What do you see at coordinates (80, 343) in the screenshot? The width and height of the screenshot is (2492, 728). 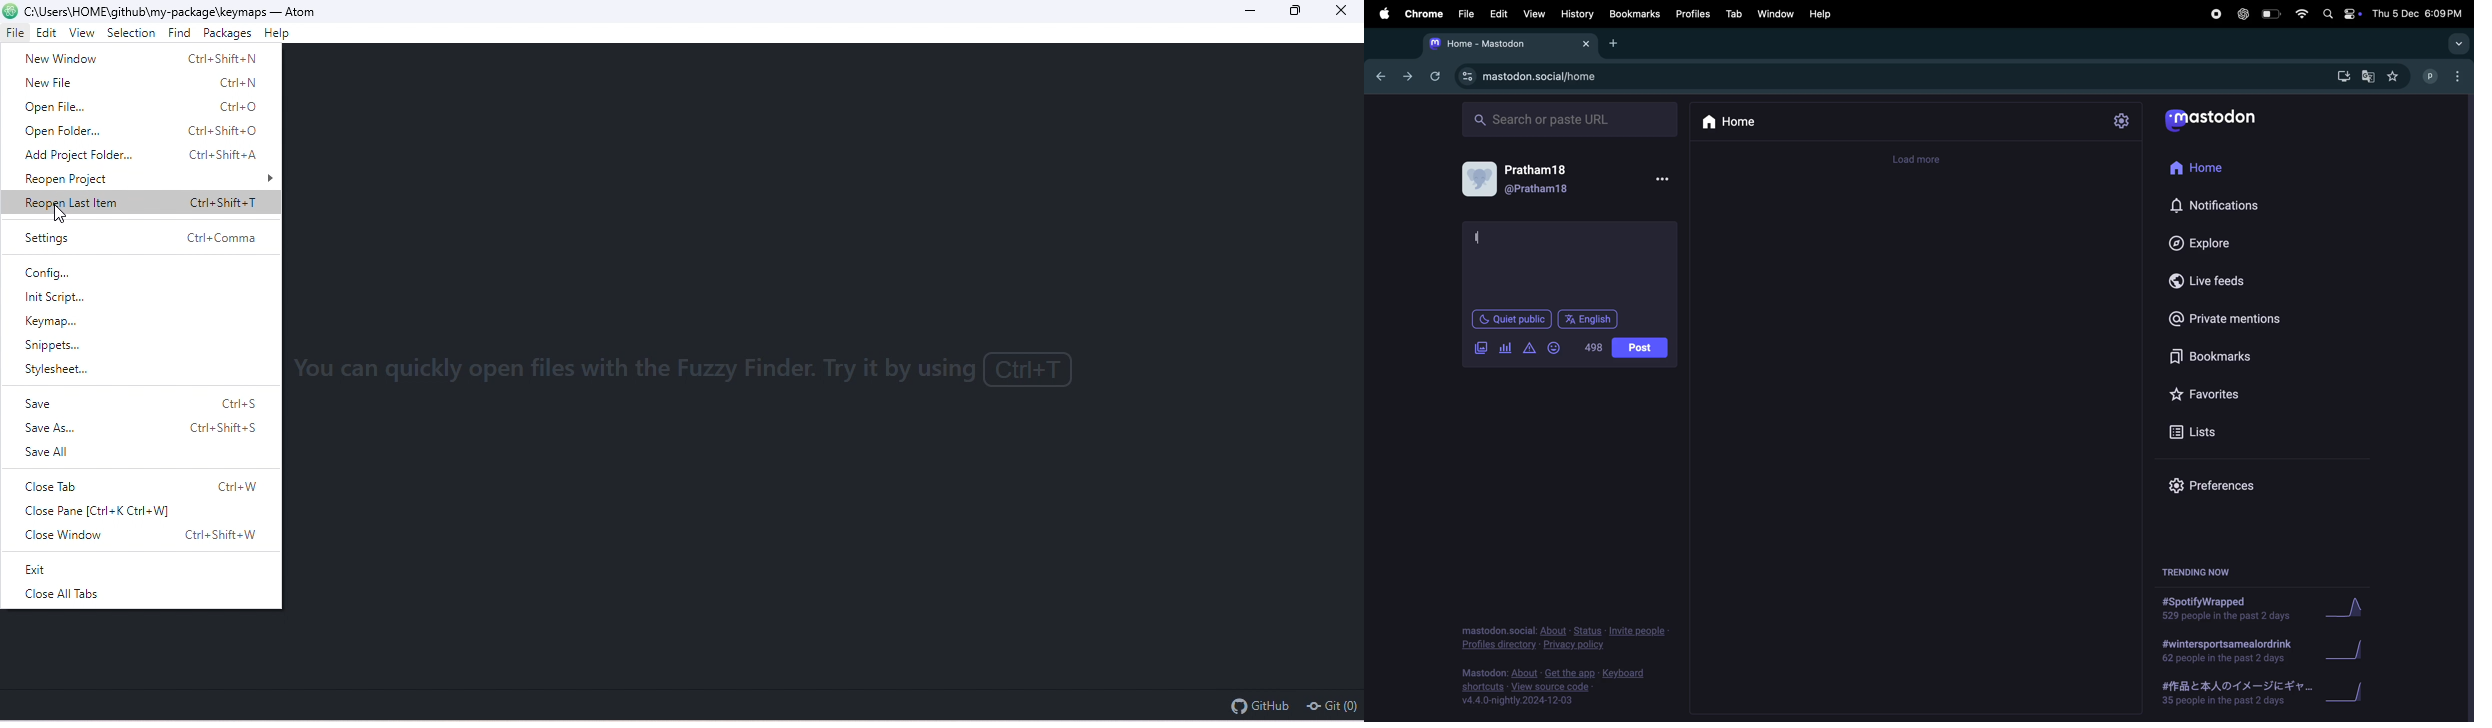 I see `snippets` at bounding box center [80, 343].